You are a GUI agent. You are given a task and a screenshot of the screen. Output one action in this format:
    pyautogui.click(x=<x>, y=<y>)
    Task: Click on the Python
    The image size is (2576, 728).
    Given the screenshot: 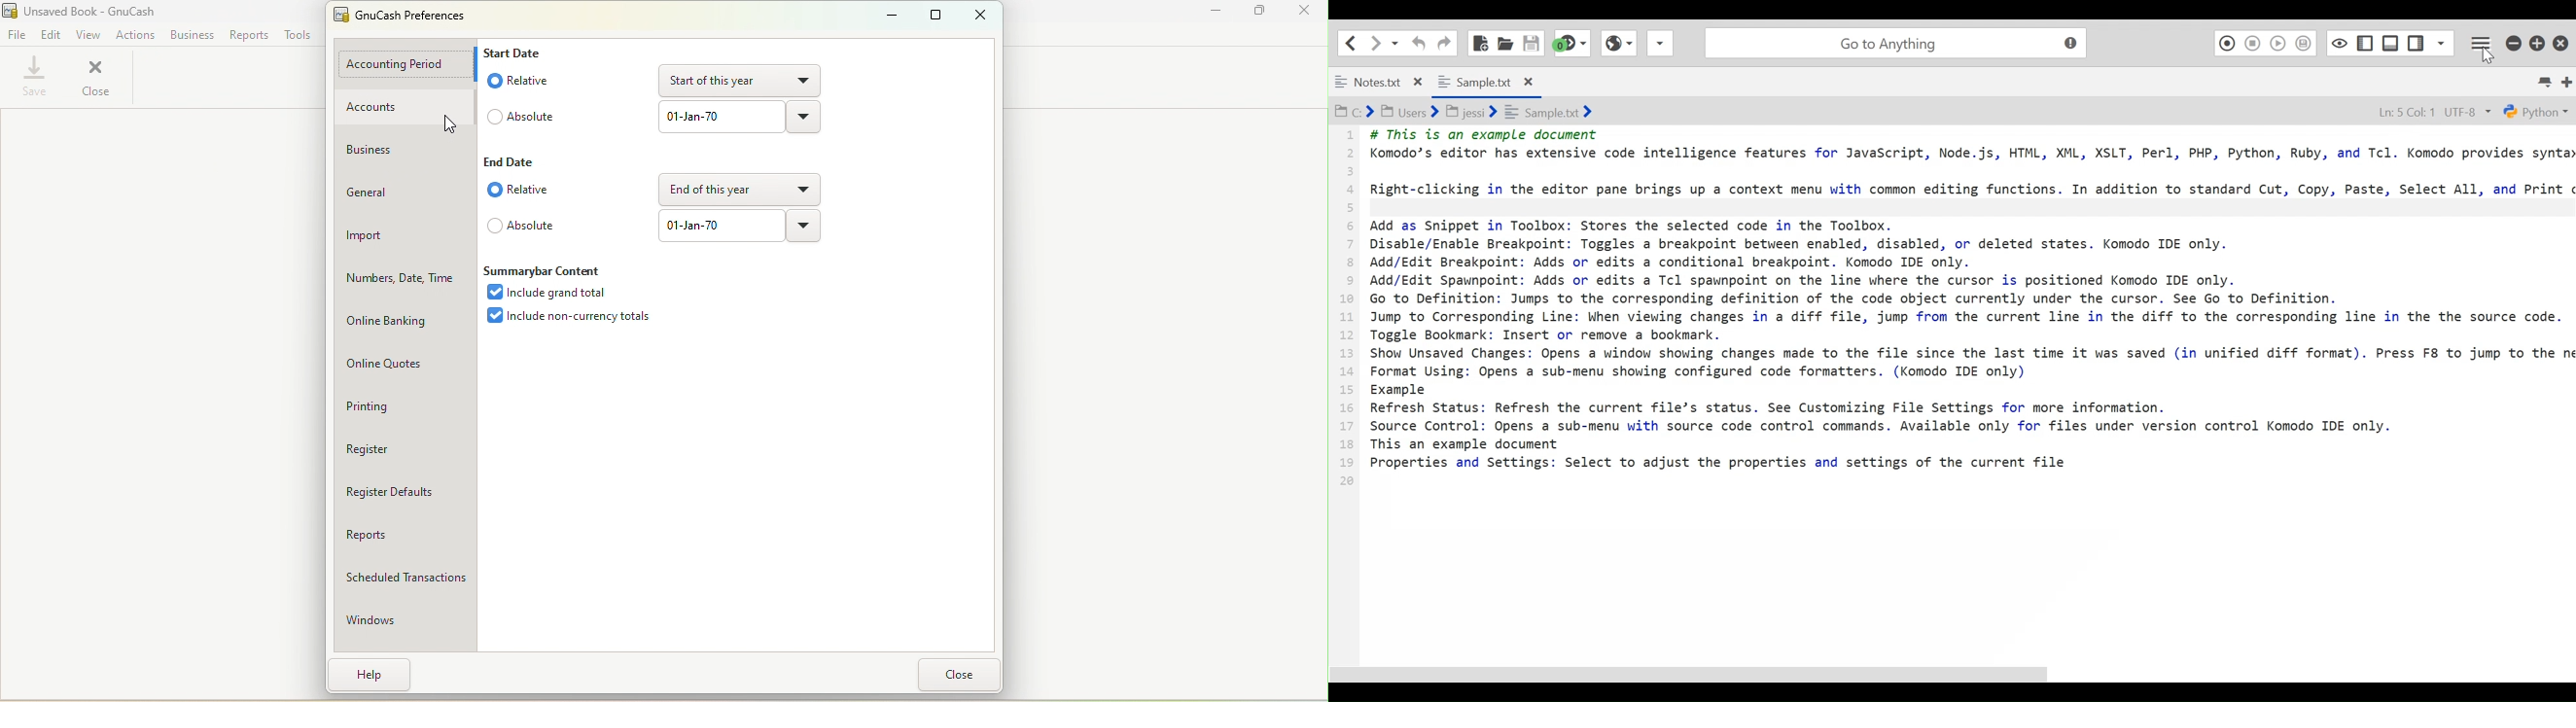 What is the action you would take?
    pyautogui.click(x=2536, y=111)
    